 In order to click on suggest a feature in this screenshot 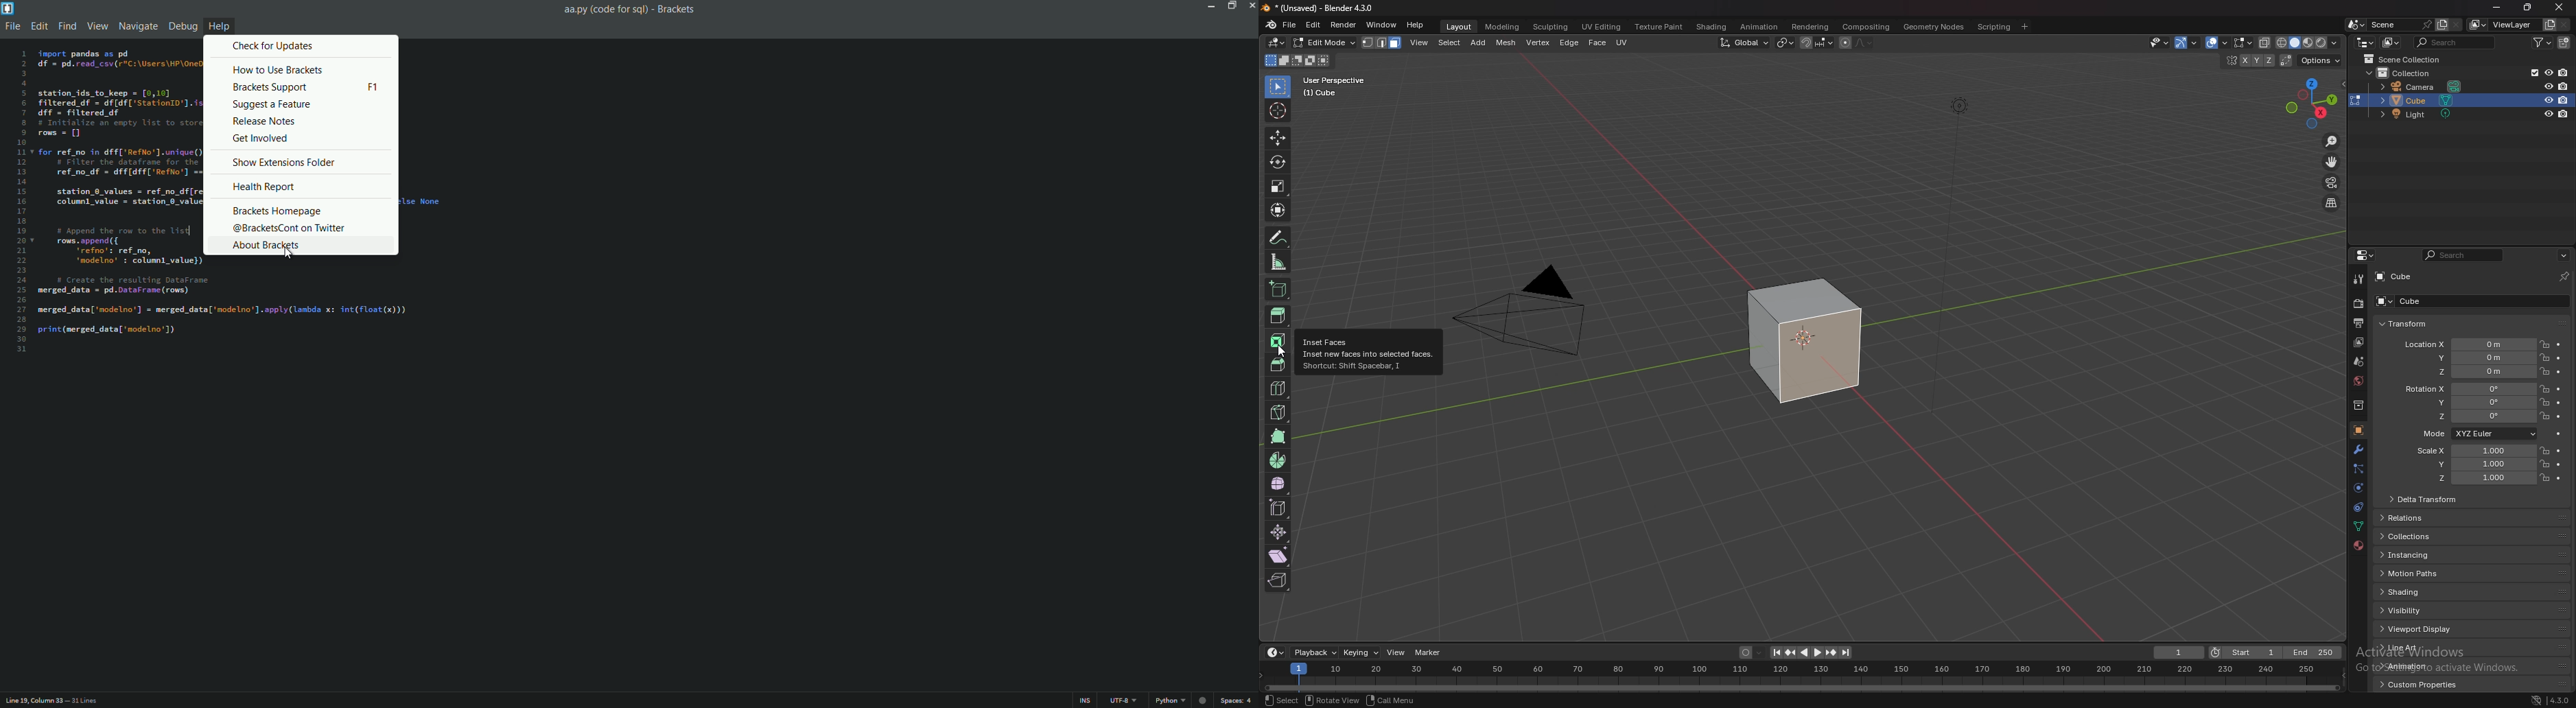, I will do `click(271, 104)`.